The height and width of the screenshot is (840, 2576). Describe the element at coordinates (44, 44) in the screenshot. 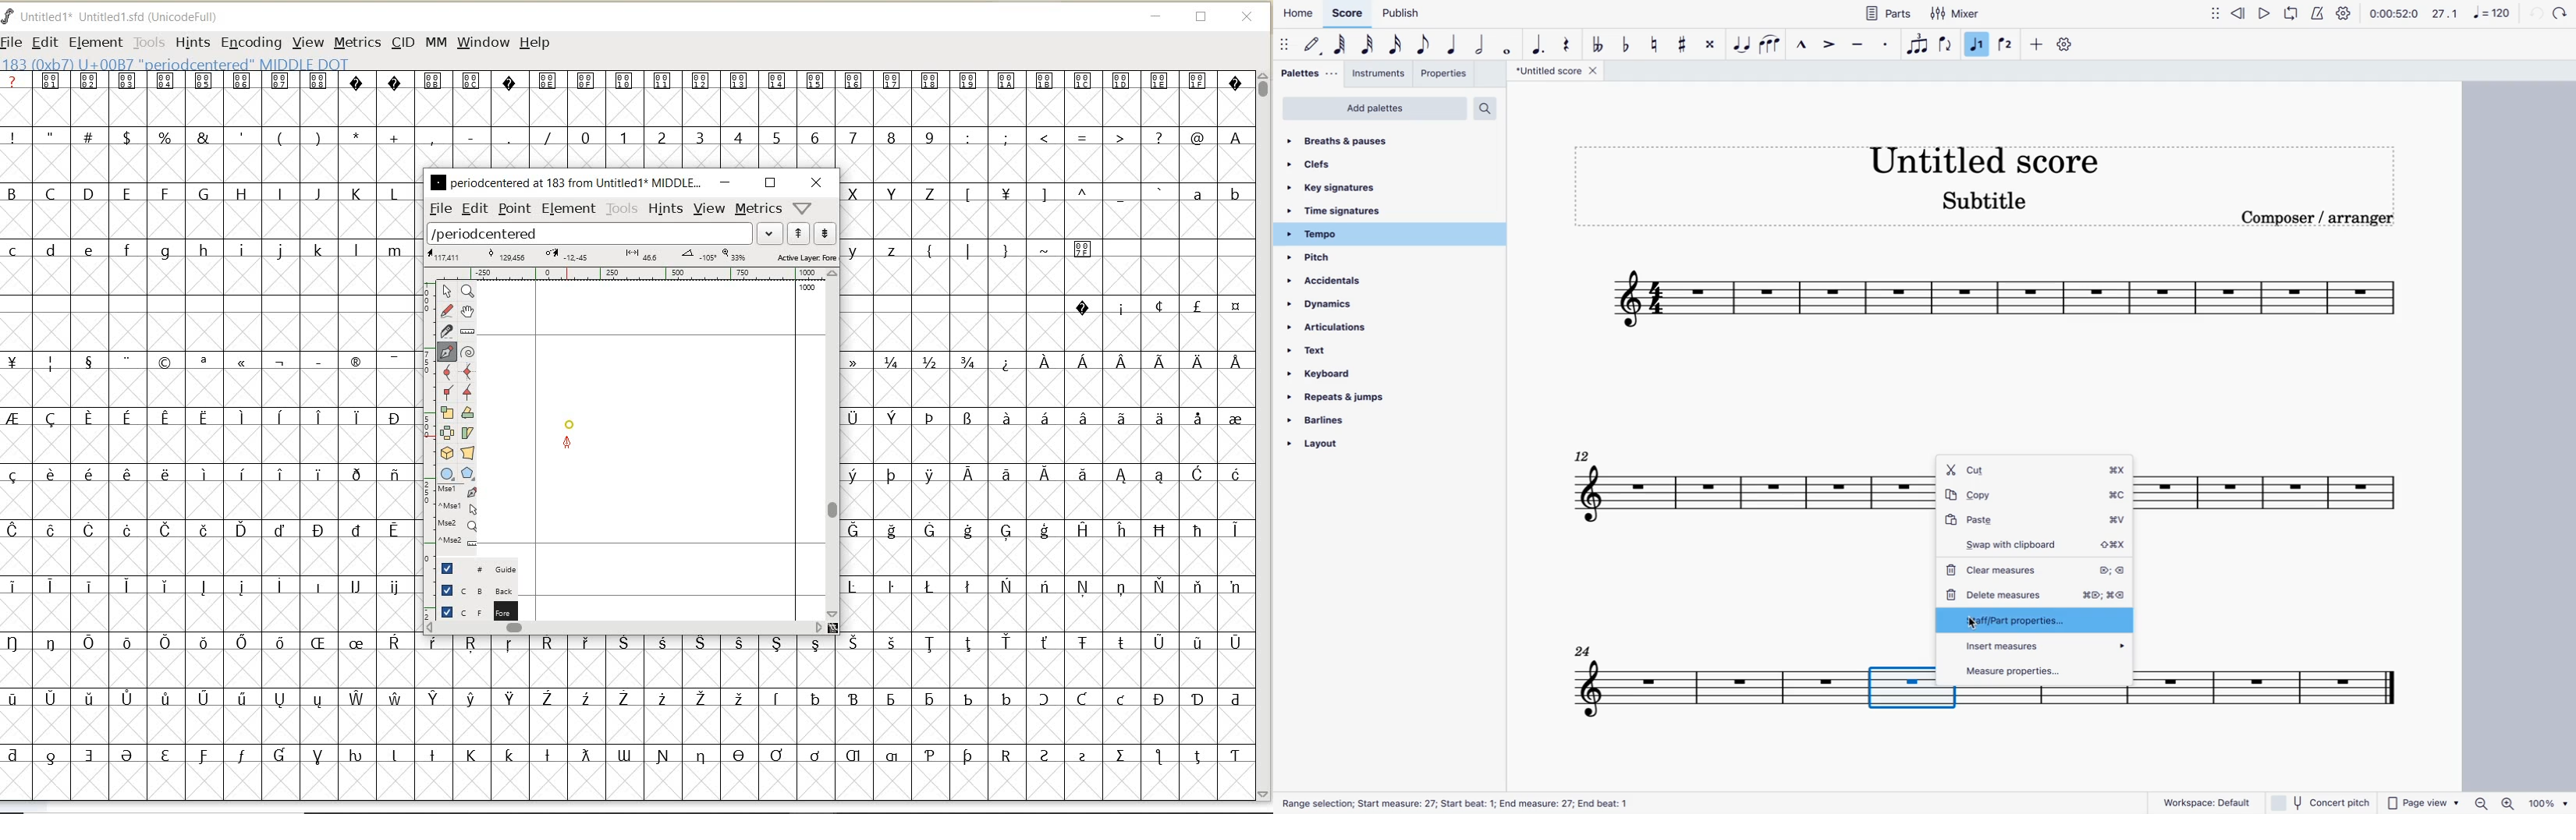

I see `EDIT` at that location.